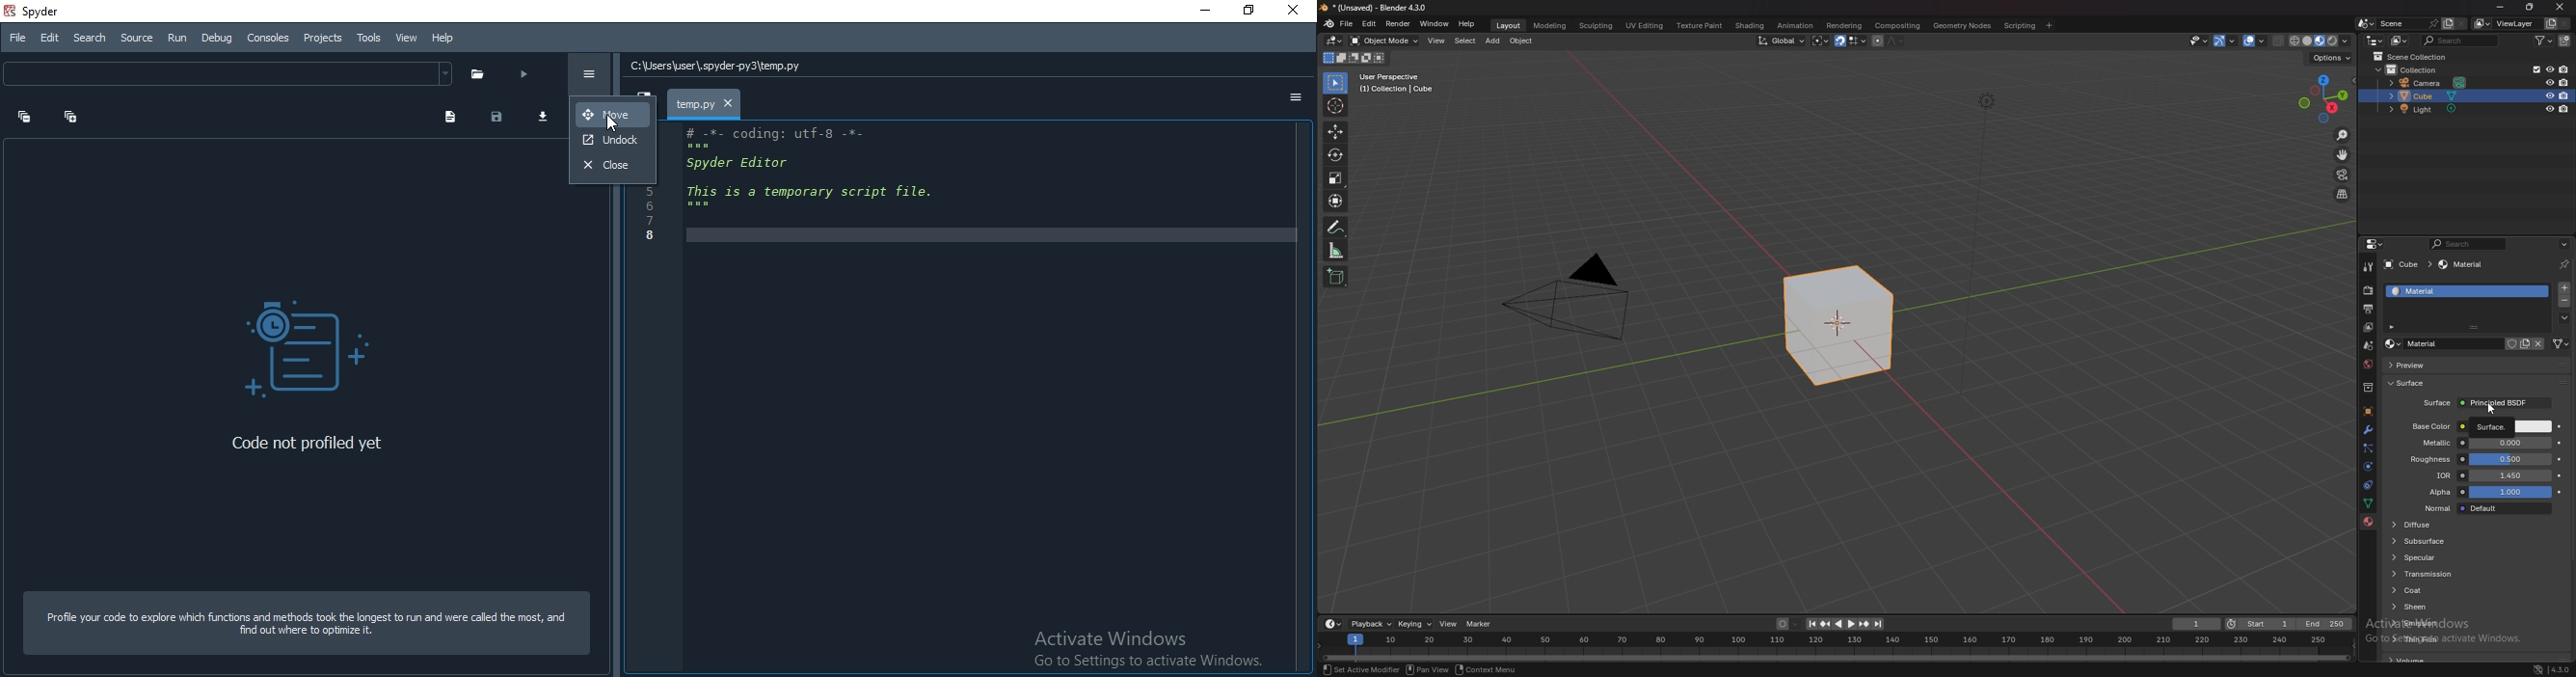 This screenshot has height=700, width=2576. What do you see at coordinates (2558, 475) in the screenshot?
I see `animate property` at bounding box center [2558, 475].